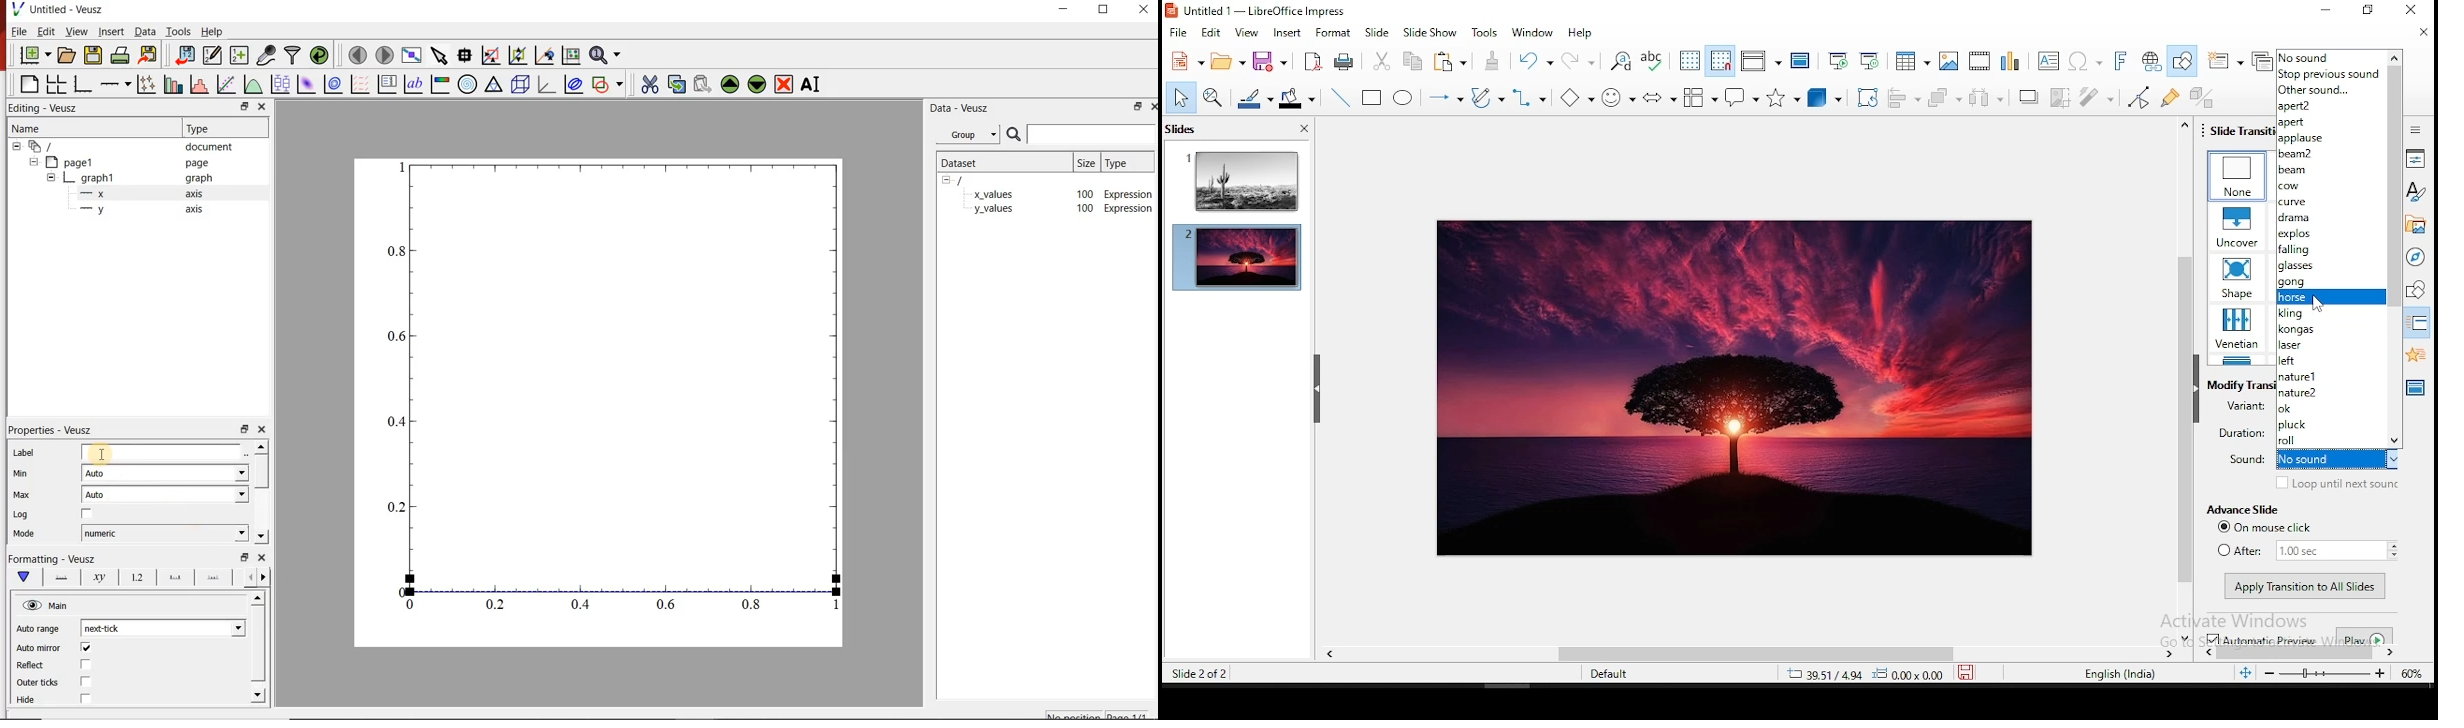  I want to click on stop previous sound, so click(2330, 75).